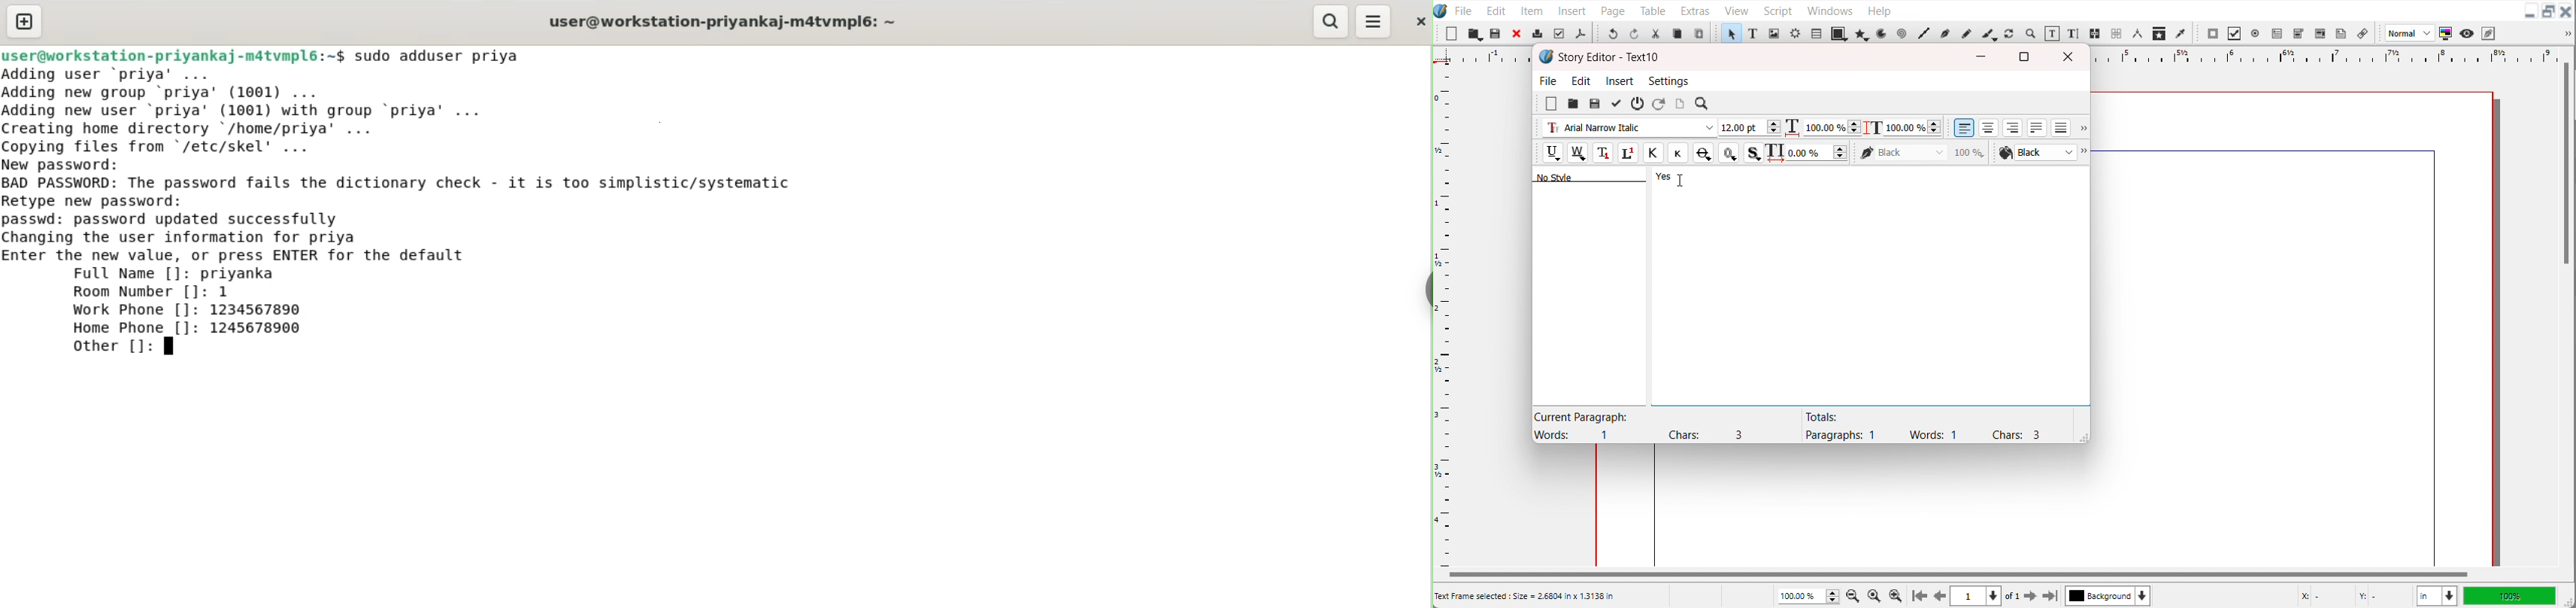 This screenshot has height=616, width=2576. What do you see at coordinates (1703, 104) in the screenshot?
I see `Search/Replace` at bounding box center [1703, 104].